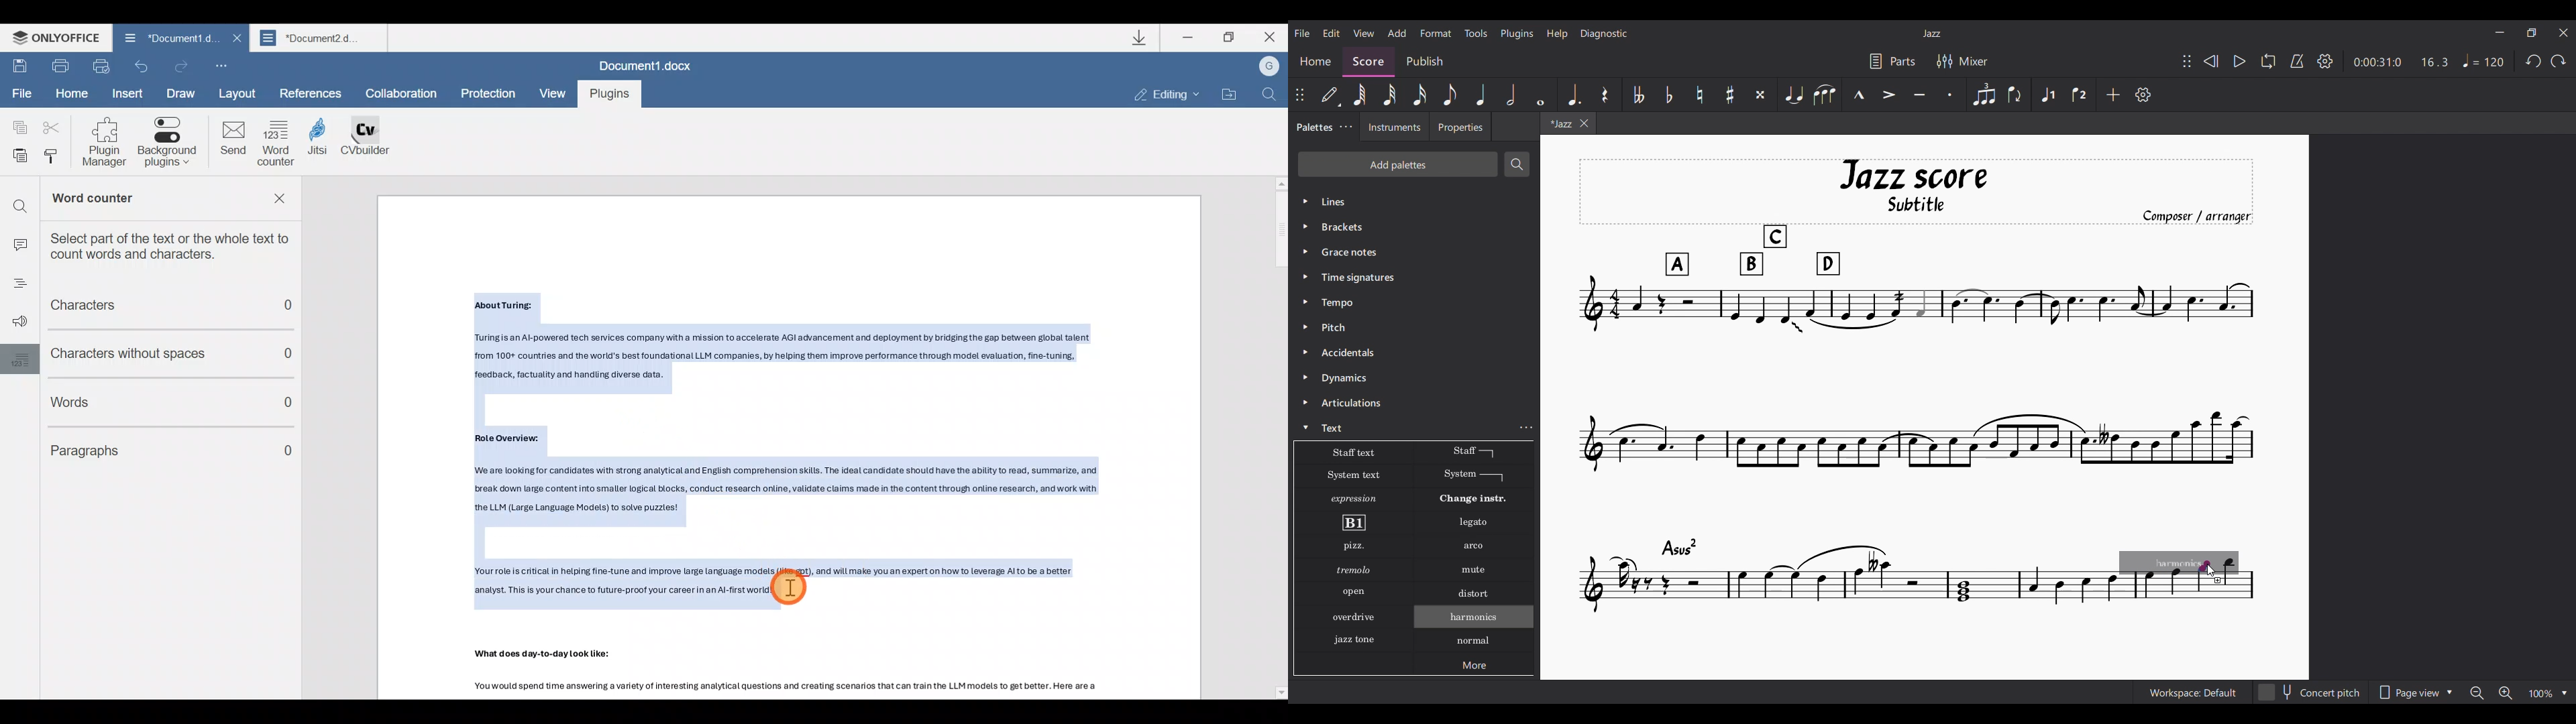  Describe the element at coordinates (1518, 164) in the screenshot. I see `Search` at that location.